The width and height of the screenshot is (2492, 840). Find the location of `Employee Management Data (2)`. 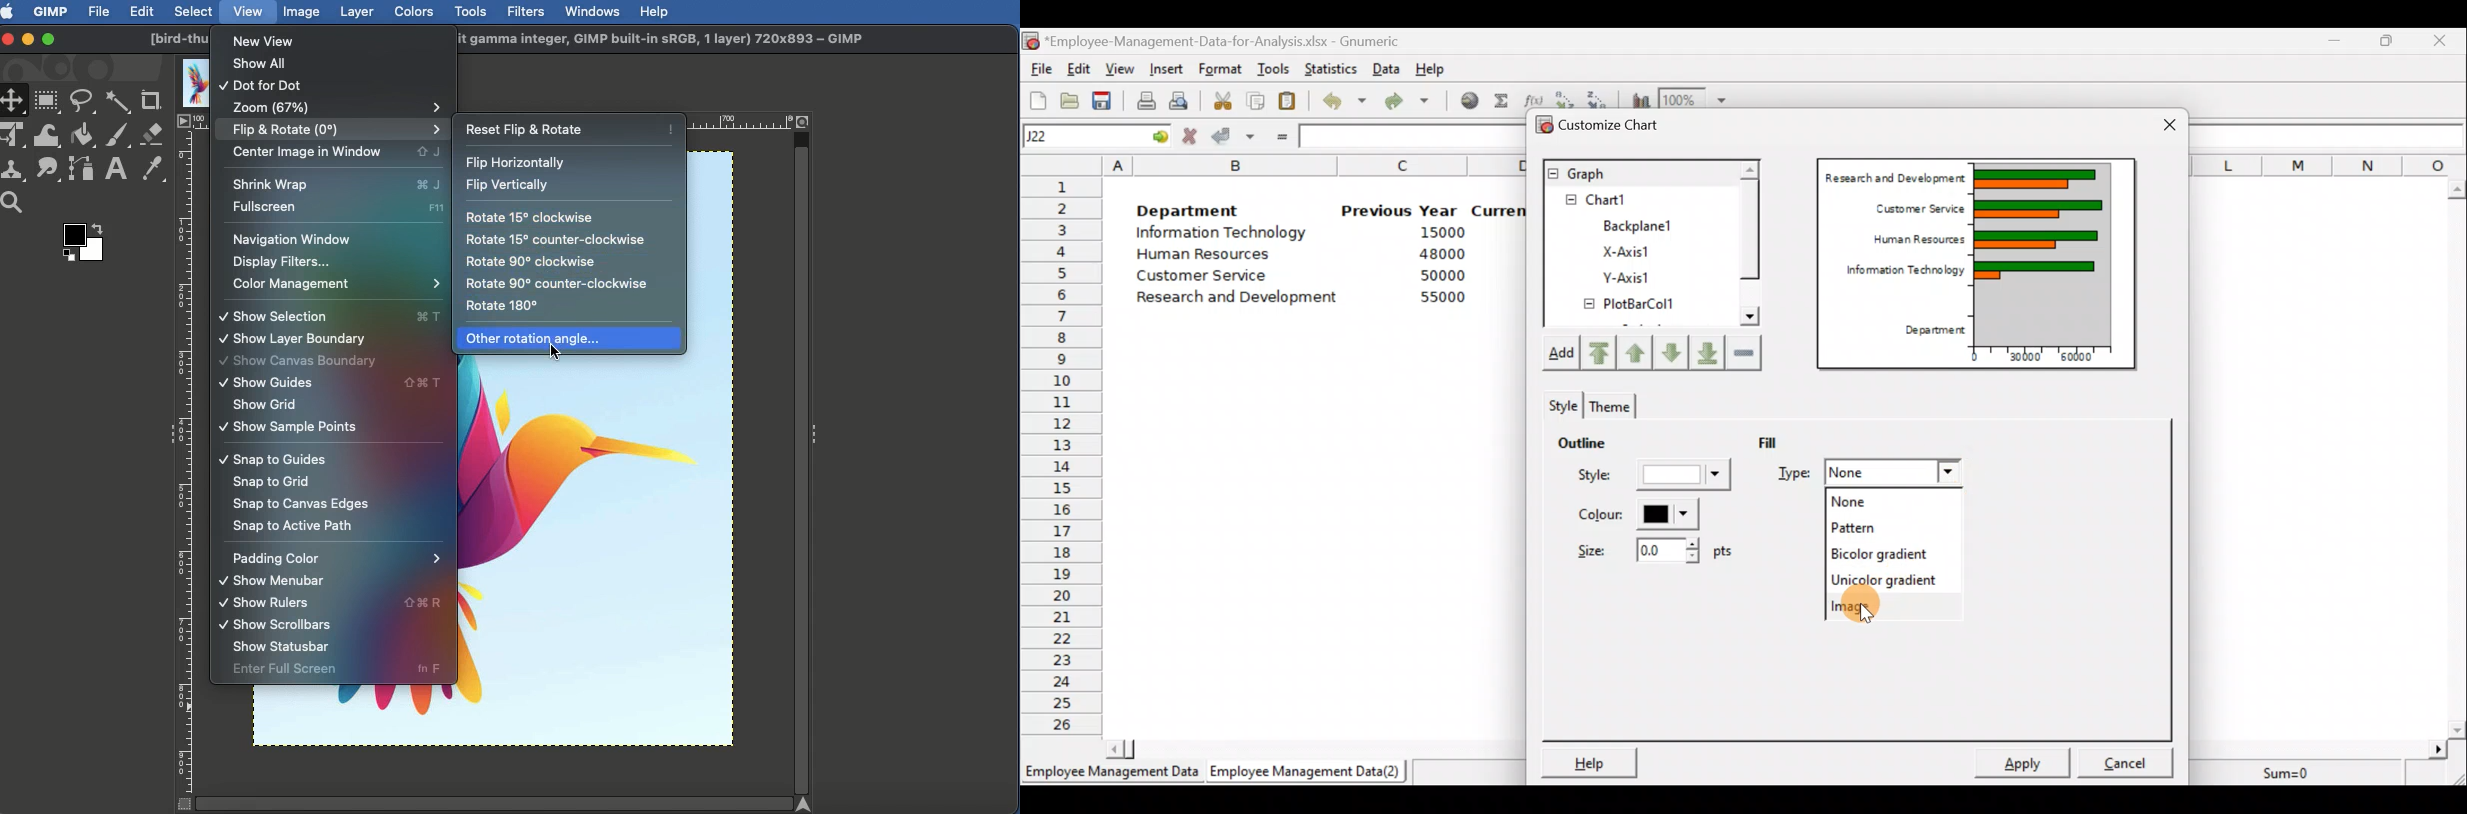

Employee Management Data (2) is located at coordinates (1308, 772).